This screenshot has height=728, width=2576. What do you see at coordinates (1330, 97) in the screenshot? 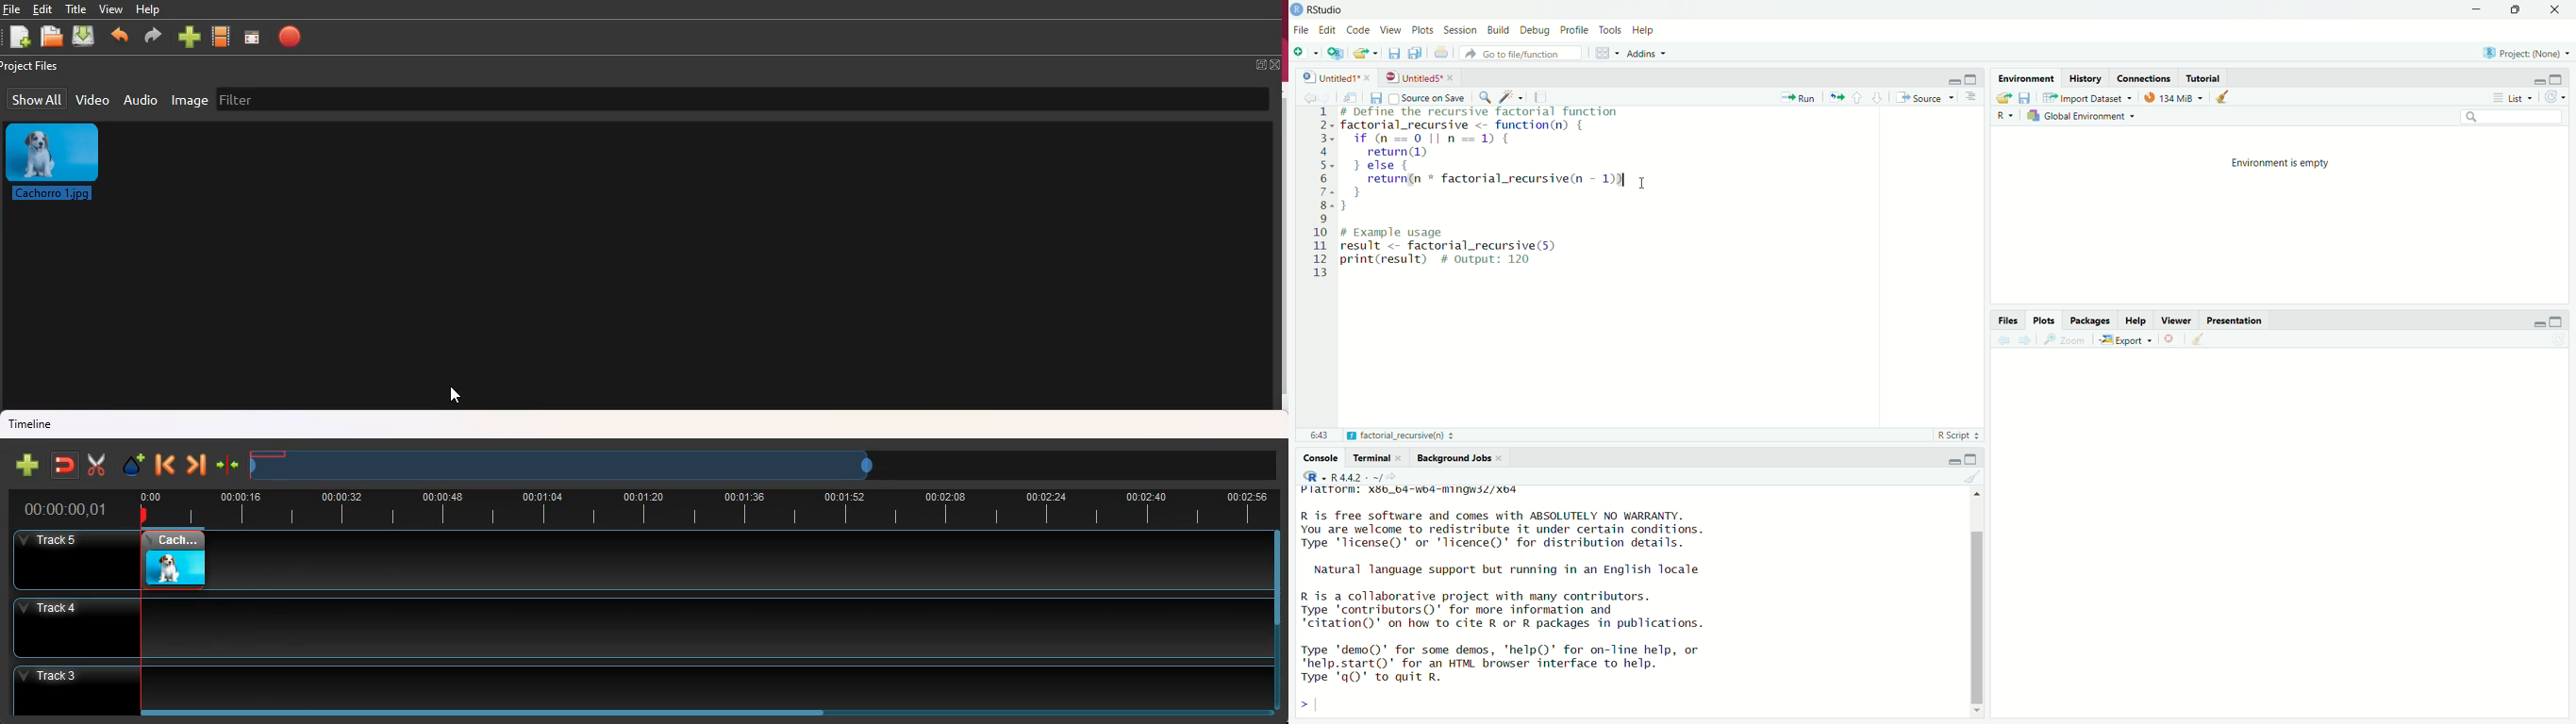
I see `Go forward to the next source location (Ctrl + F10)` at bounding box center [1330, 97].